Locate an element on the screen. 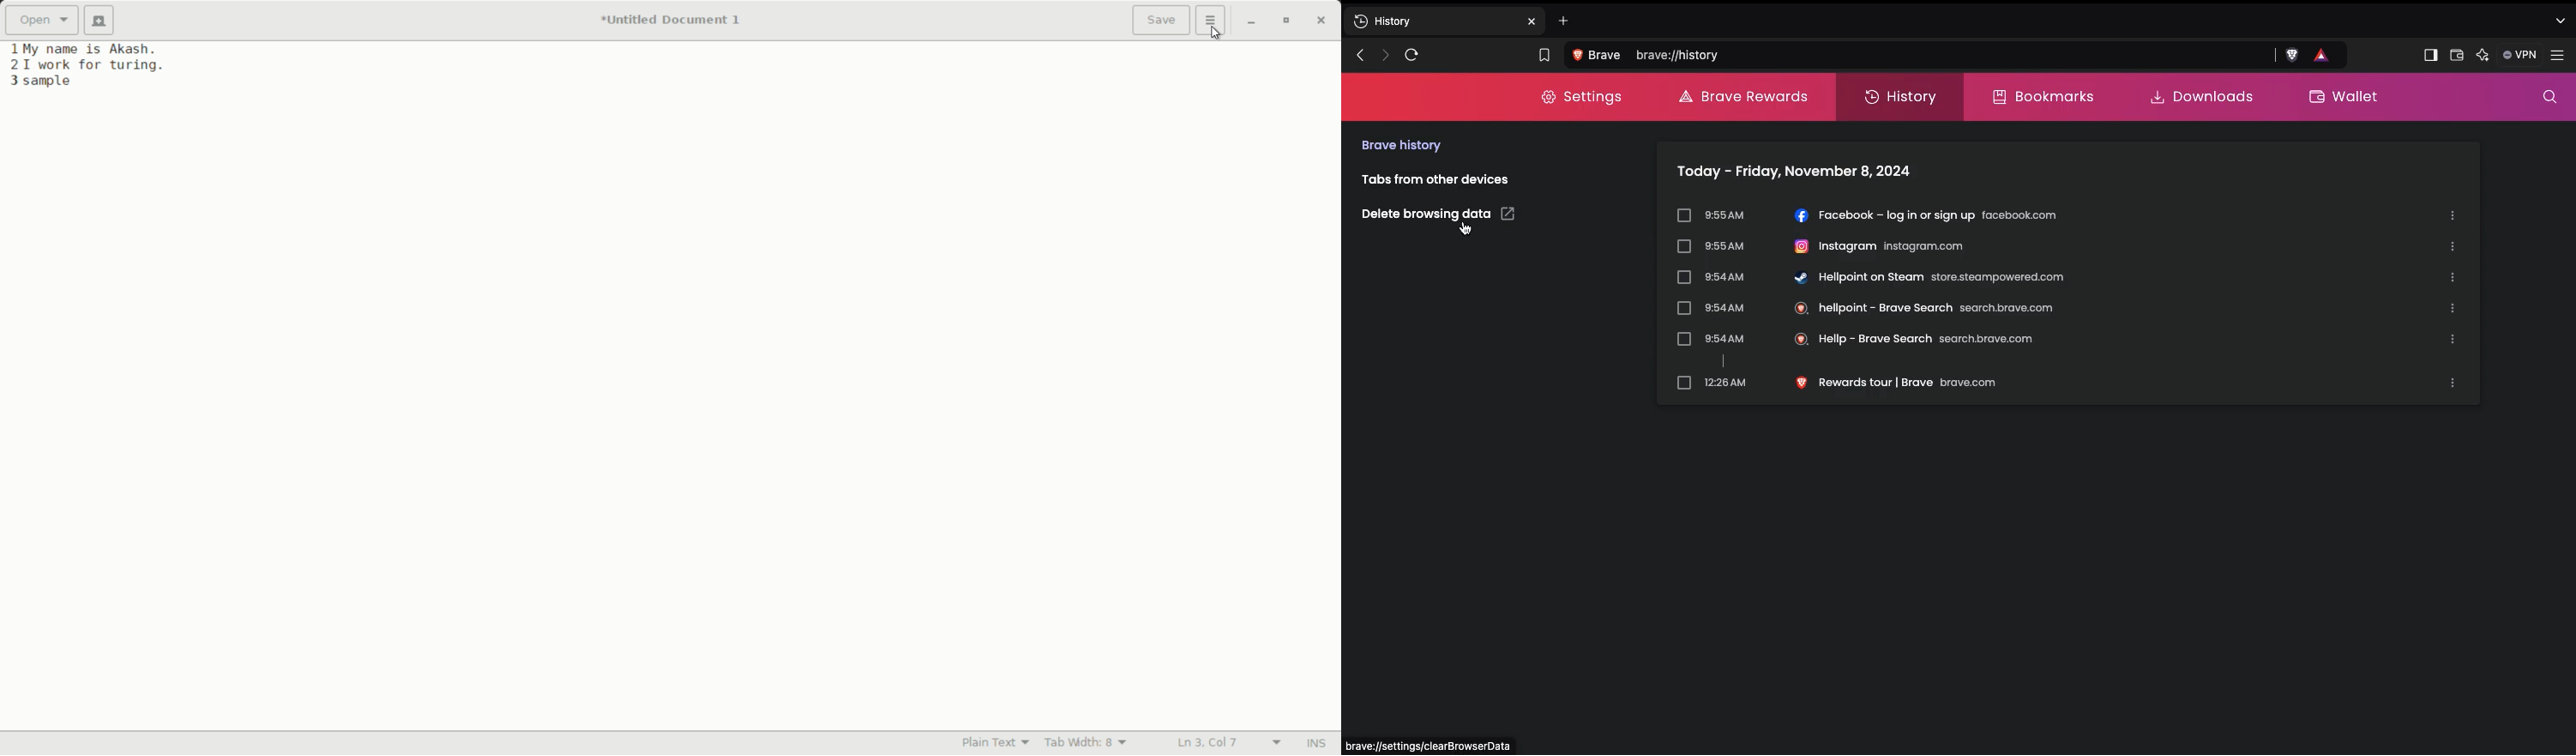 This screenshot has height=756, width=2576. Instagram instagram.com is located at coordinates (2062, 248).